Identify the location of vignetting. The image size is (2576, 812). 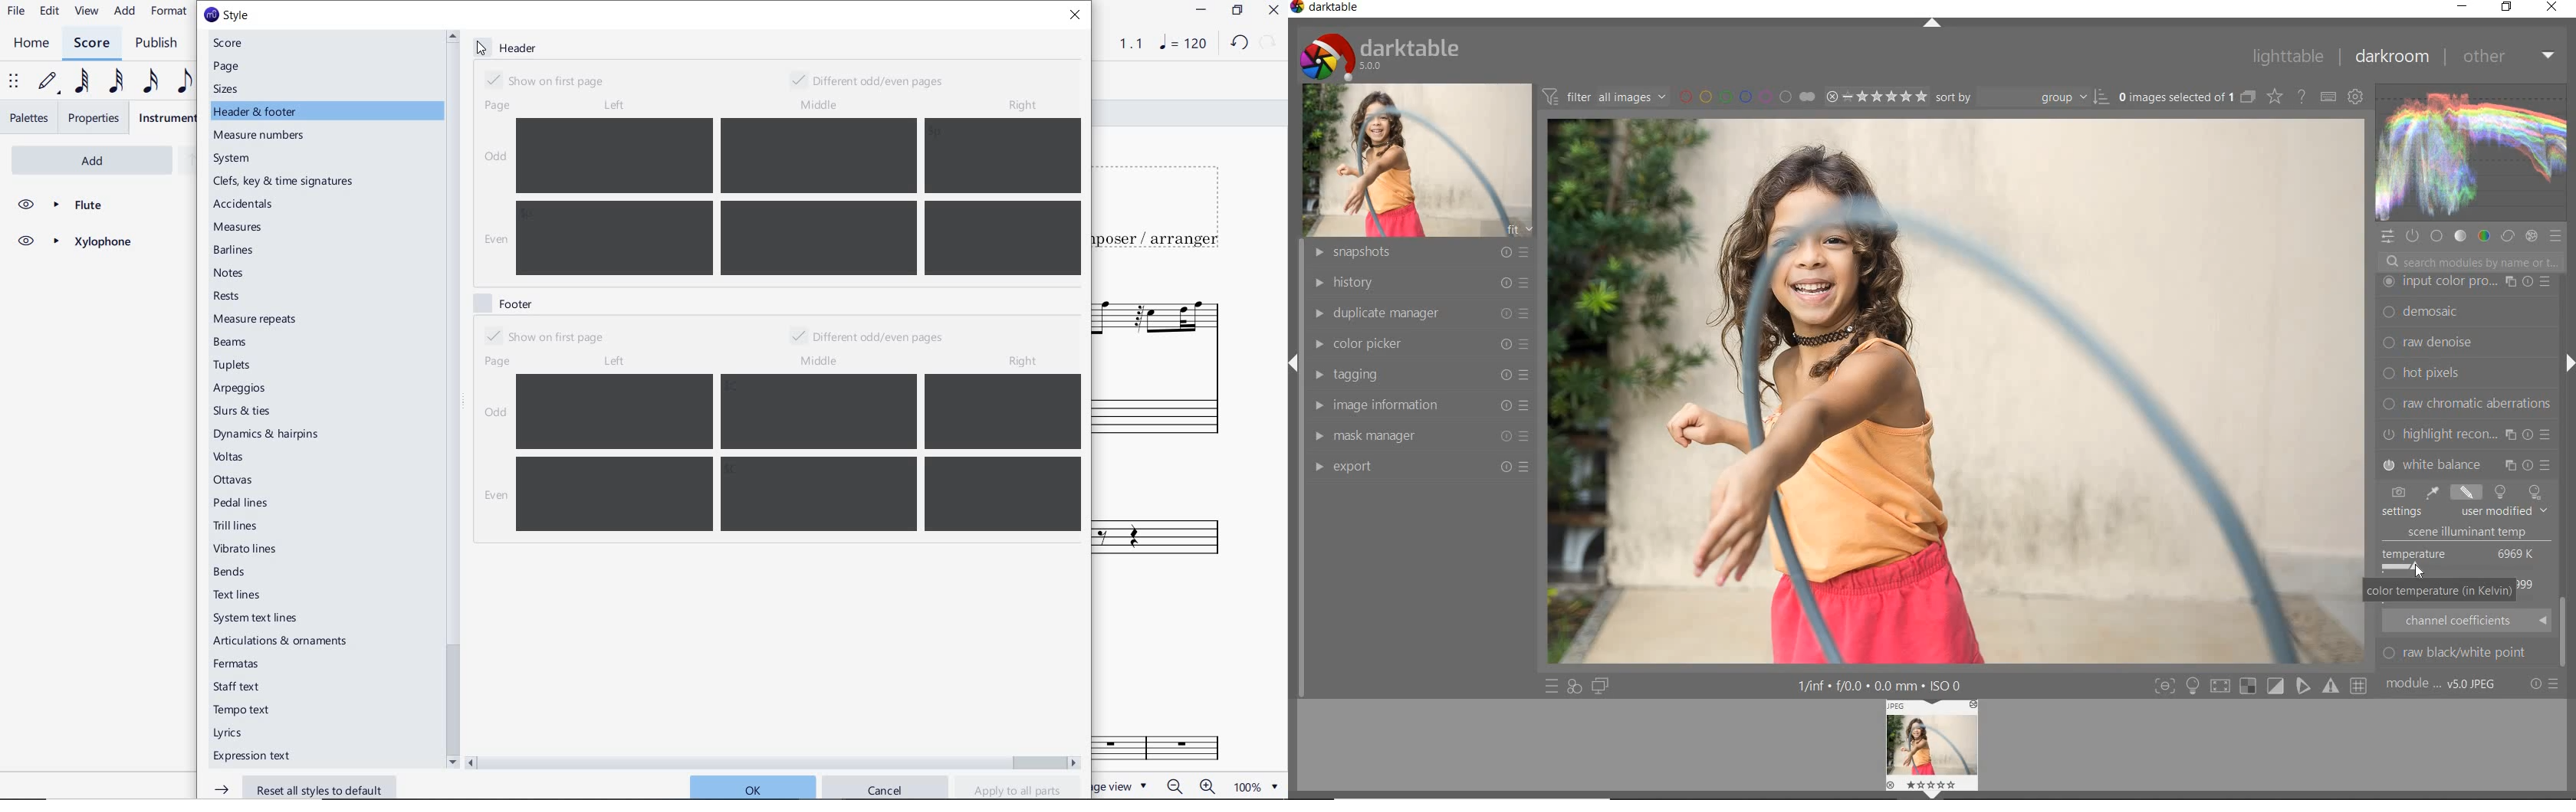
(2466, 434).